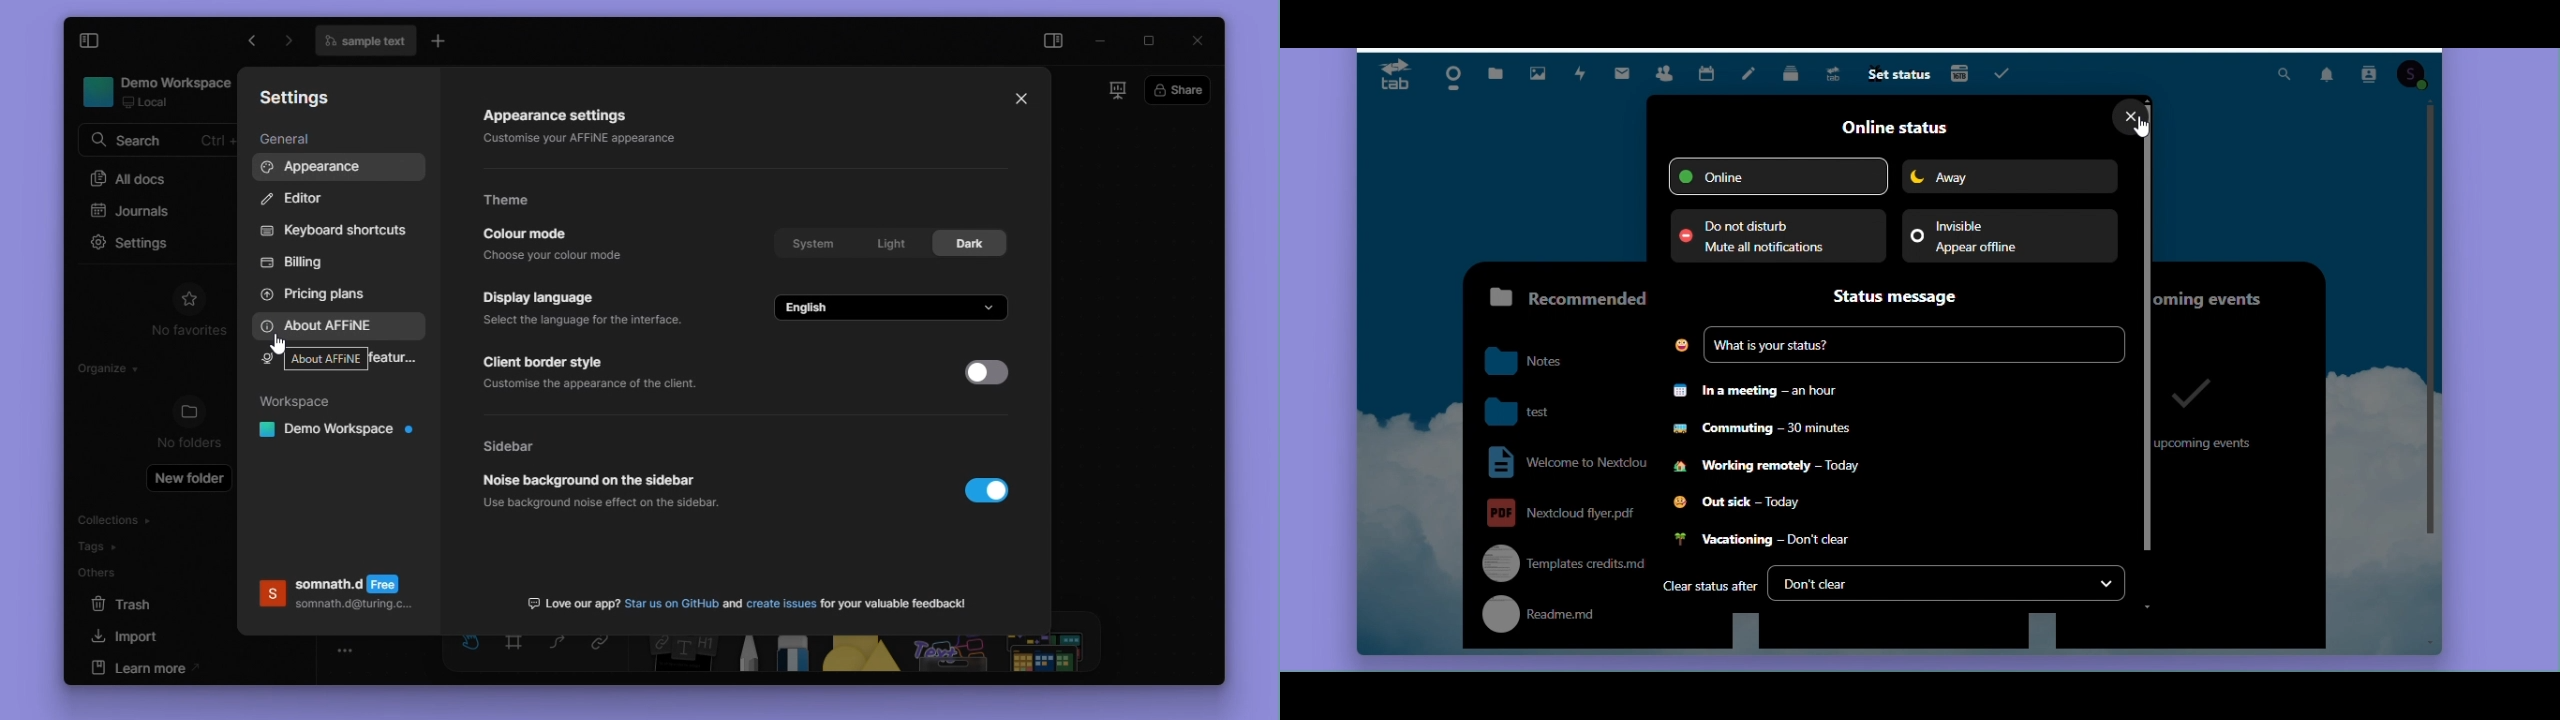 The image size is (2576, 728). Describe the element at coordinates (1664, 71) in the screenshot. I see `Contacts` at that location.